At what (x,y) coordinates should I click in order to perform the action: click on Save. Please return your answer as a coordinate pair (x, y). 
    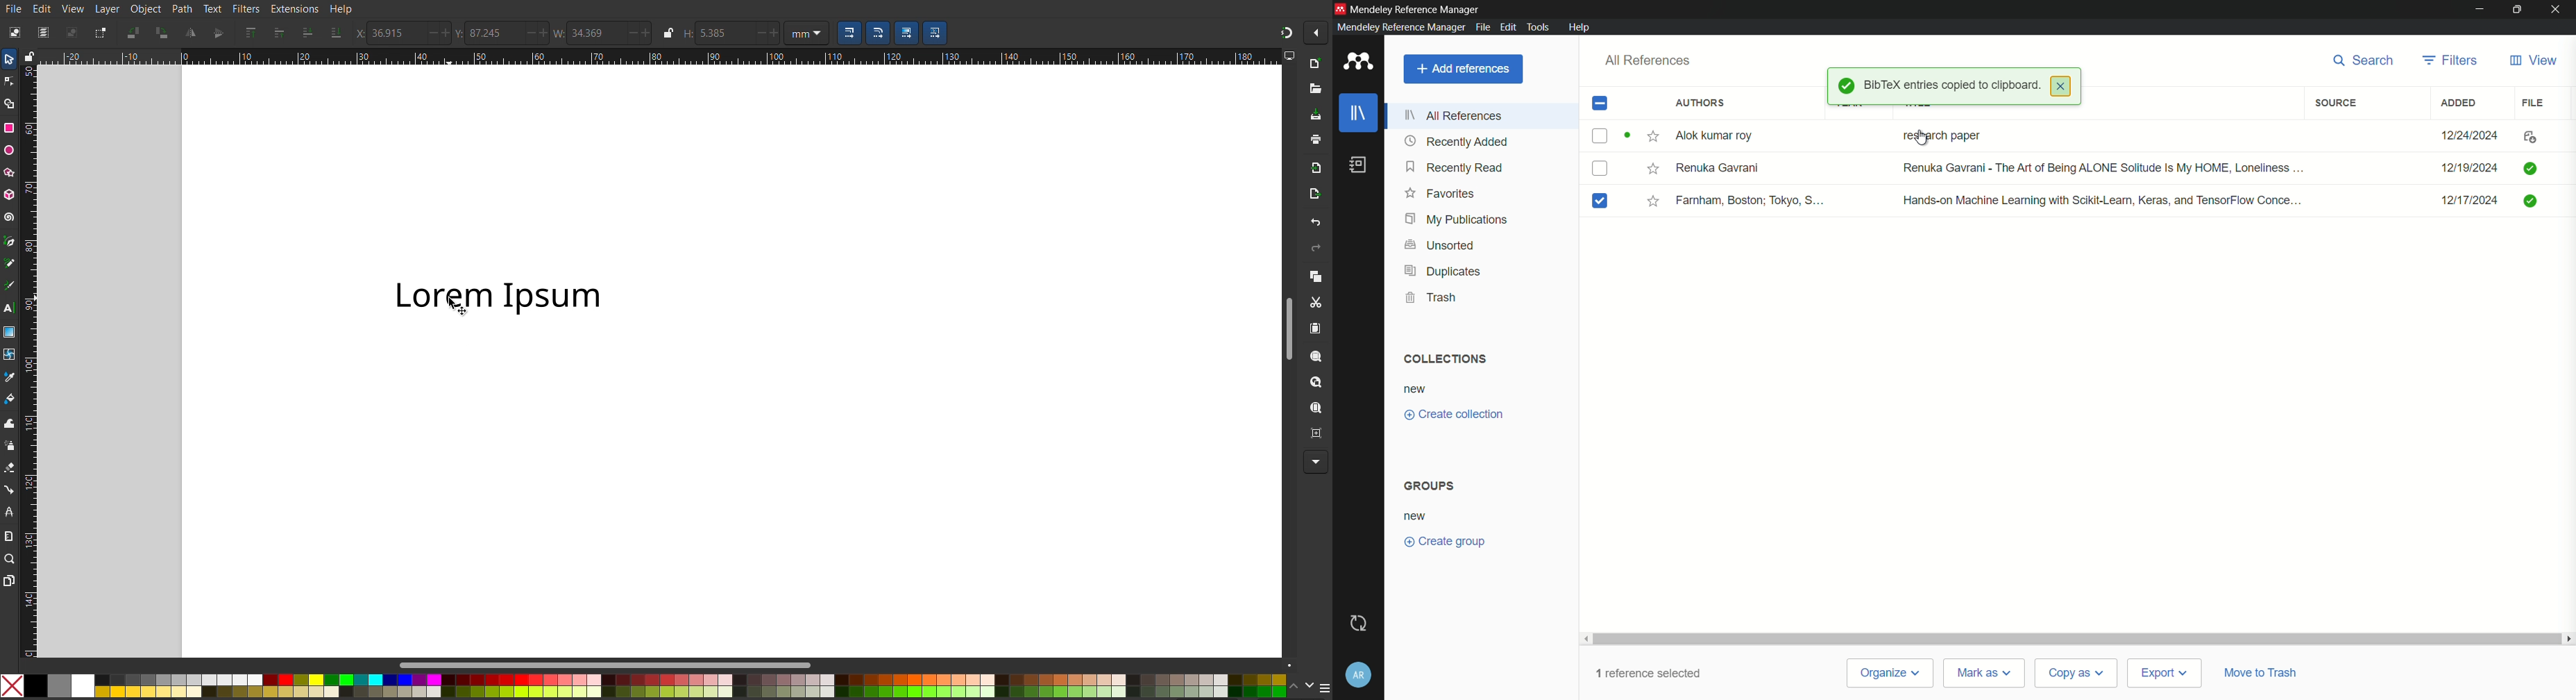
    Looking at the image, I should click on (1317, 115).